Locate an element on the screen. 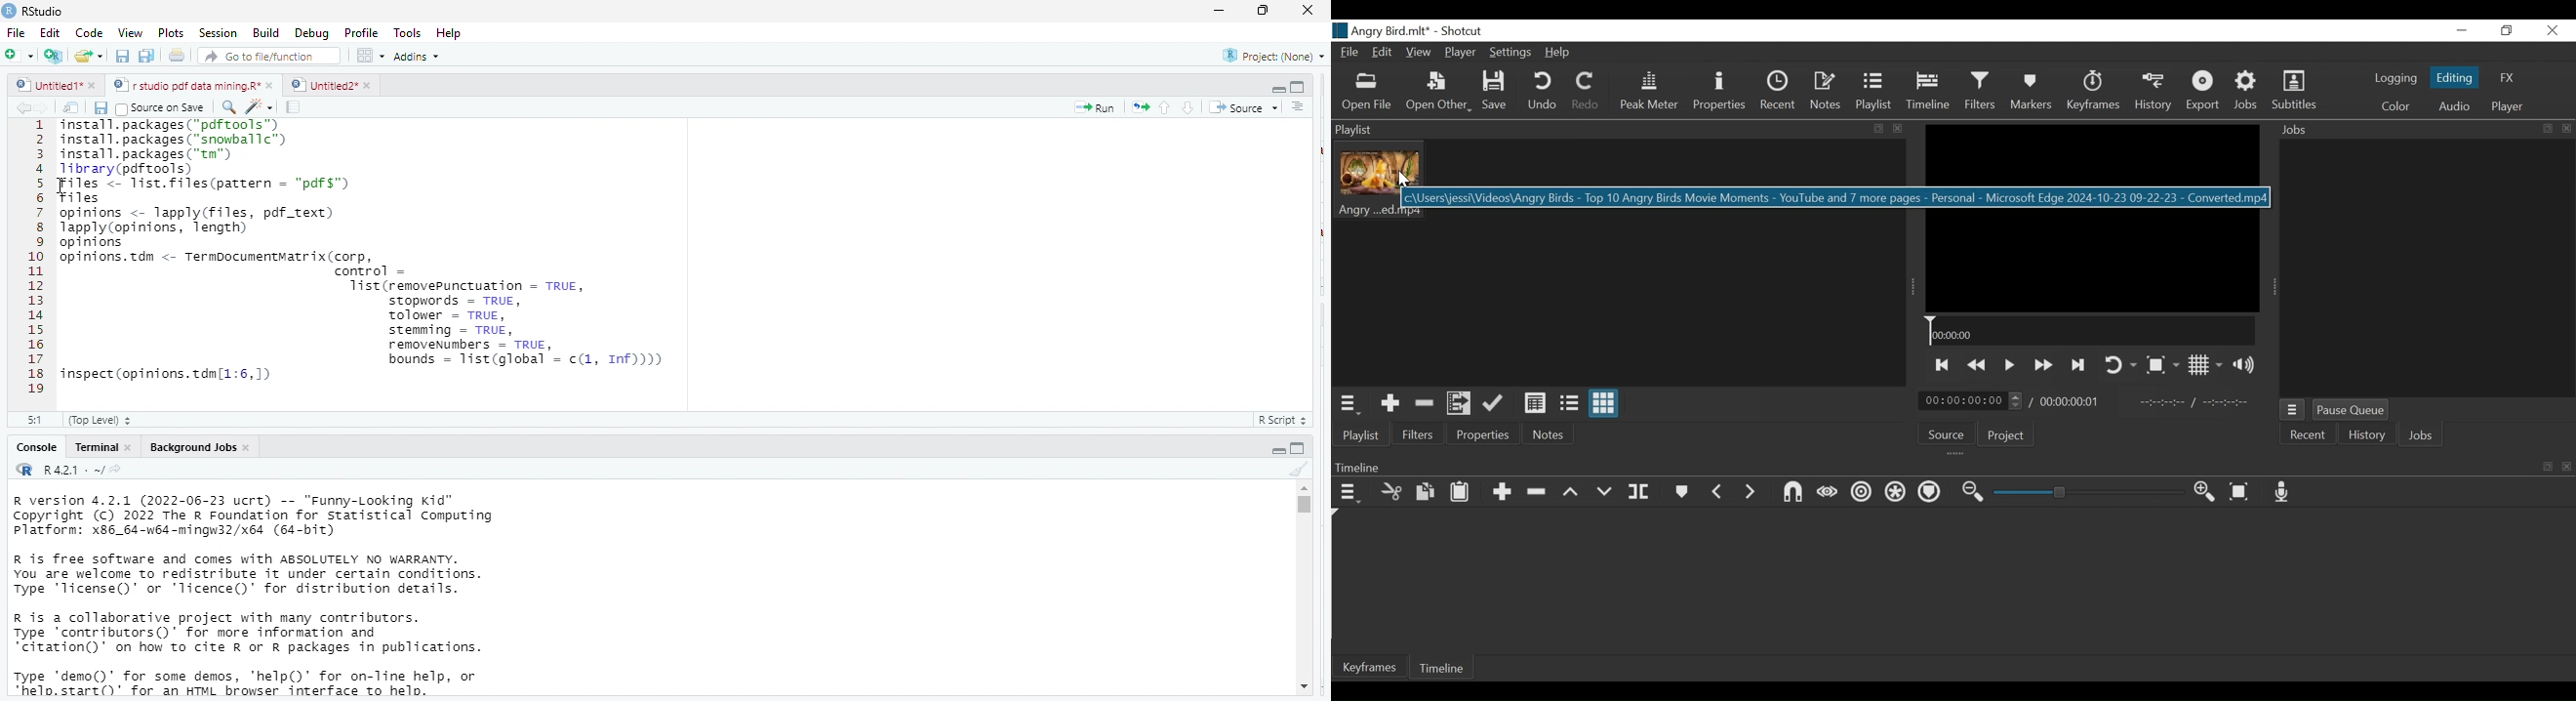 The height and width of the screenshot is (728, 2576). go forward to the next source location is located at coordinates (46, 107).